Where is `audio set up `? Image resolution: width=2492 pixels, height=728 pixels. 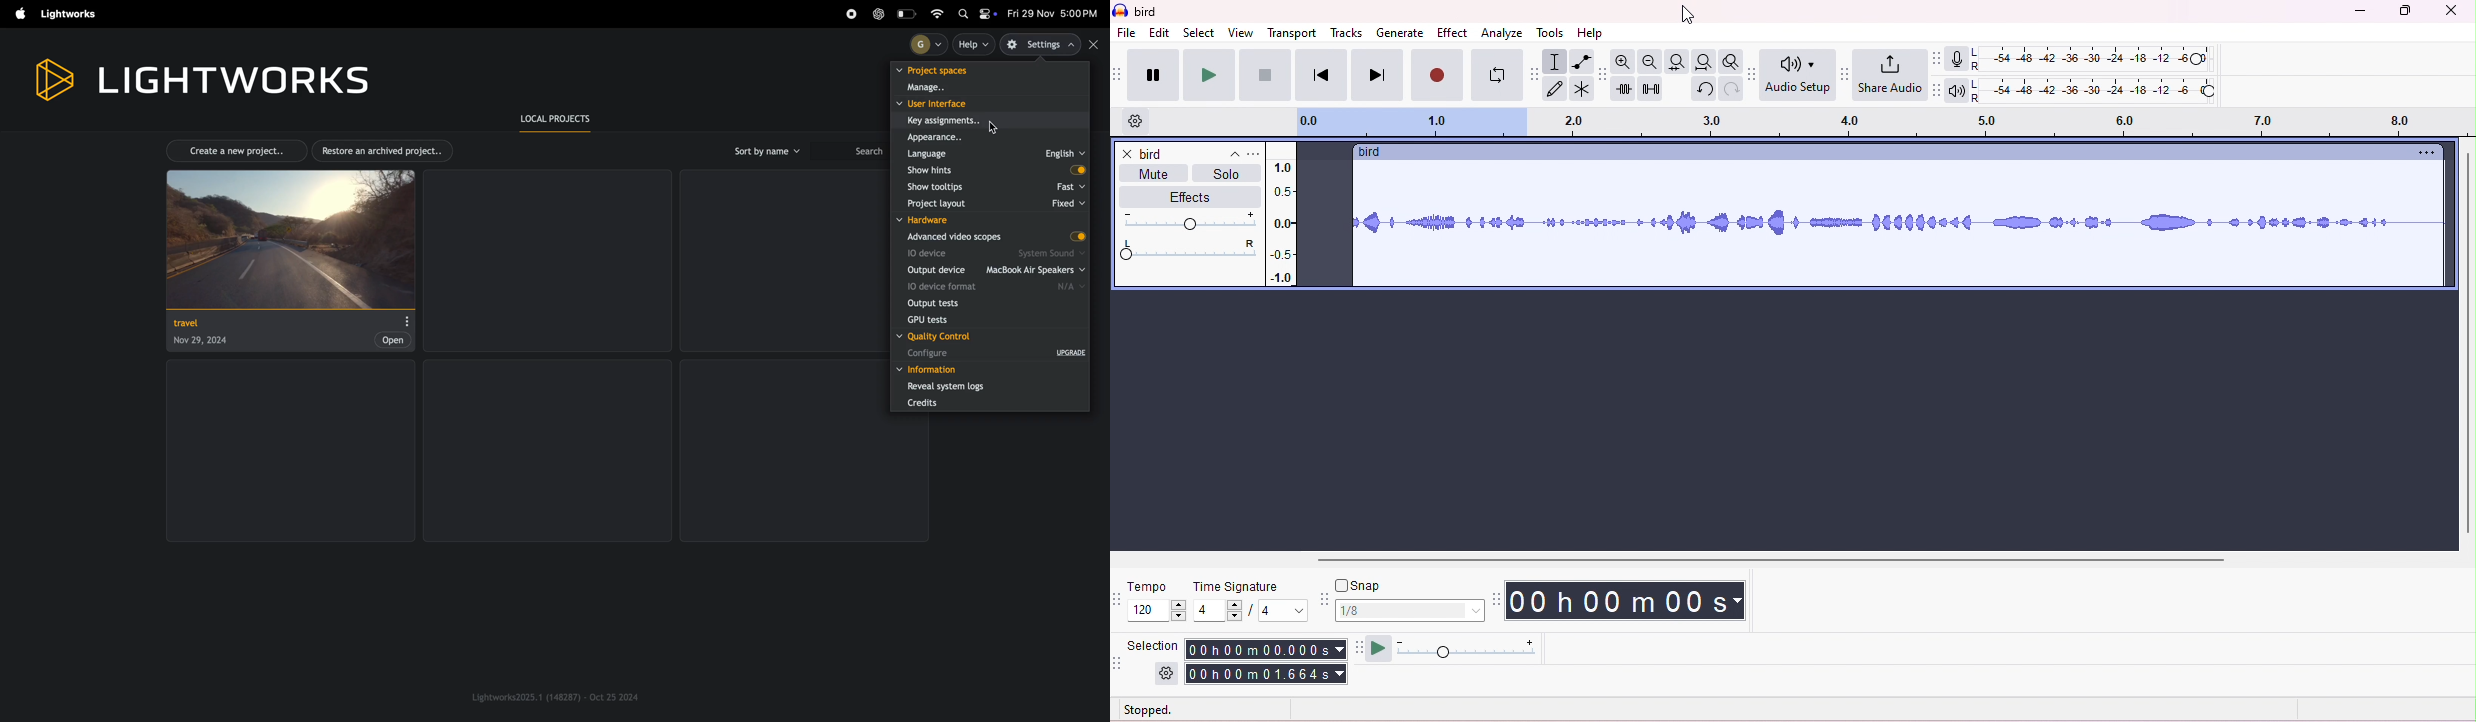 audio set up  is located at coordinates (1799, 76).